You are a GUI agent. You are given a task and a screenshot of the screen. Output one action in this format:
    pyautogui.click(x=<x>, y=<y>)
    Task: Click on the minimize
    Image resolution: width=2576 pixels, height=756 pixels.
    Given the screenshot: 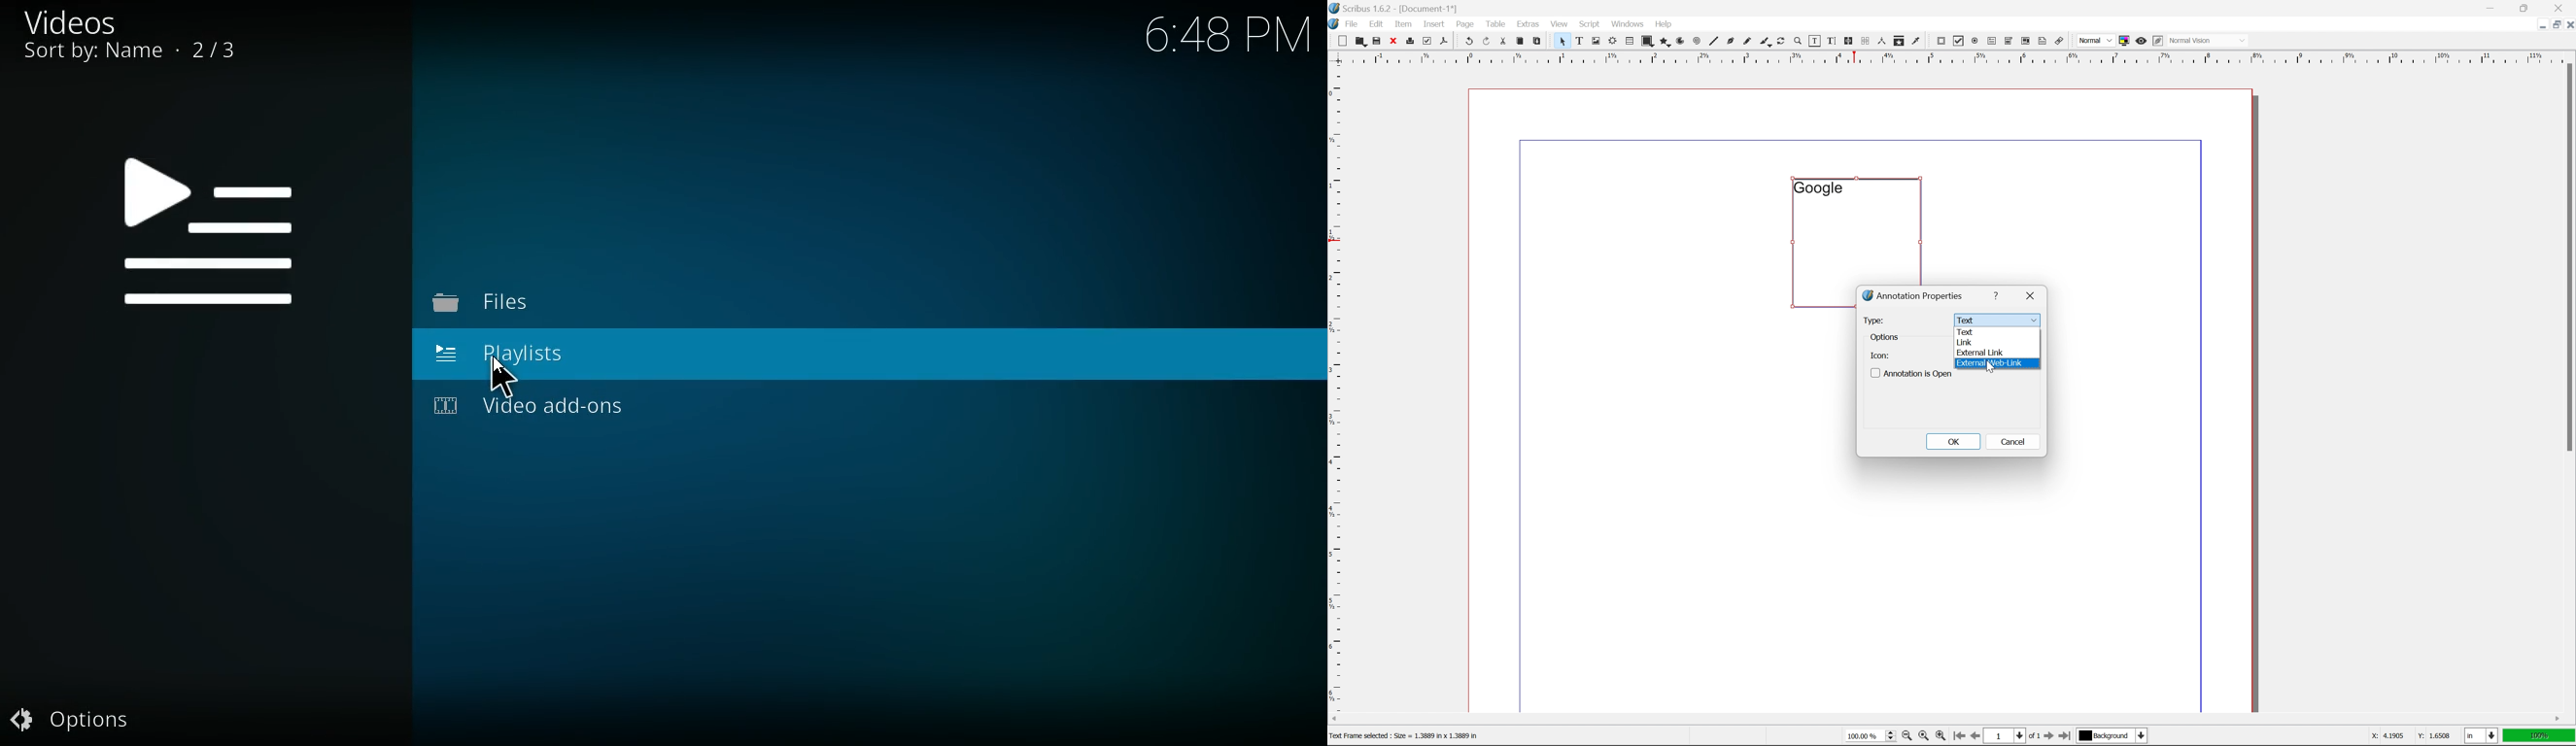 What is the action you would take?
    pyautogui.click(x=2492, y=7)
    